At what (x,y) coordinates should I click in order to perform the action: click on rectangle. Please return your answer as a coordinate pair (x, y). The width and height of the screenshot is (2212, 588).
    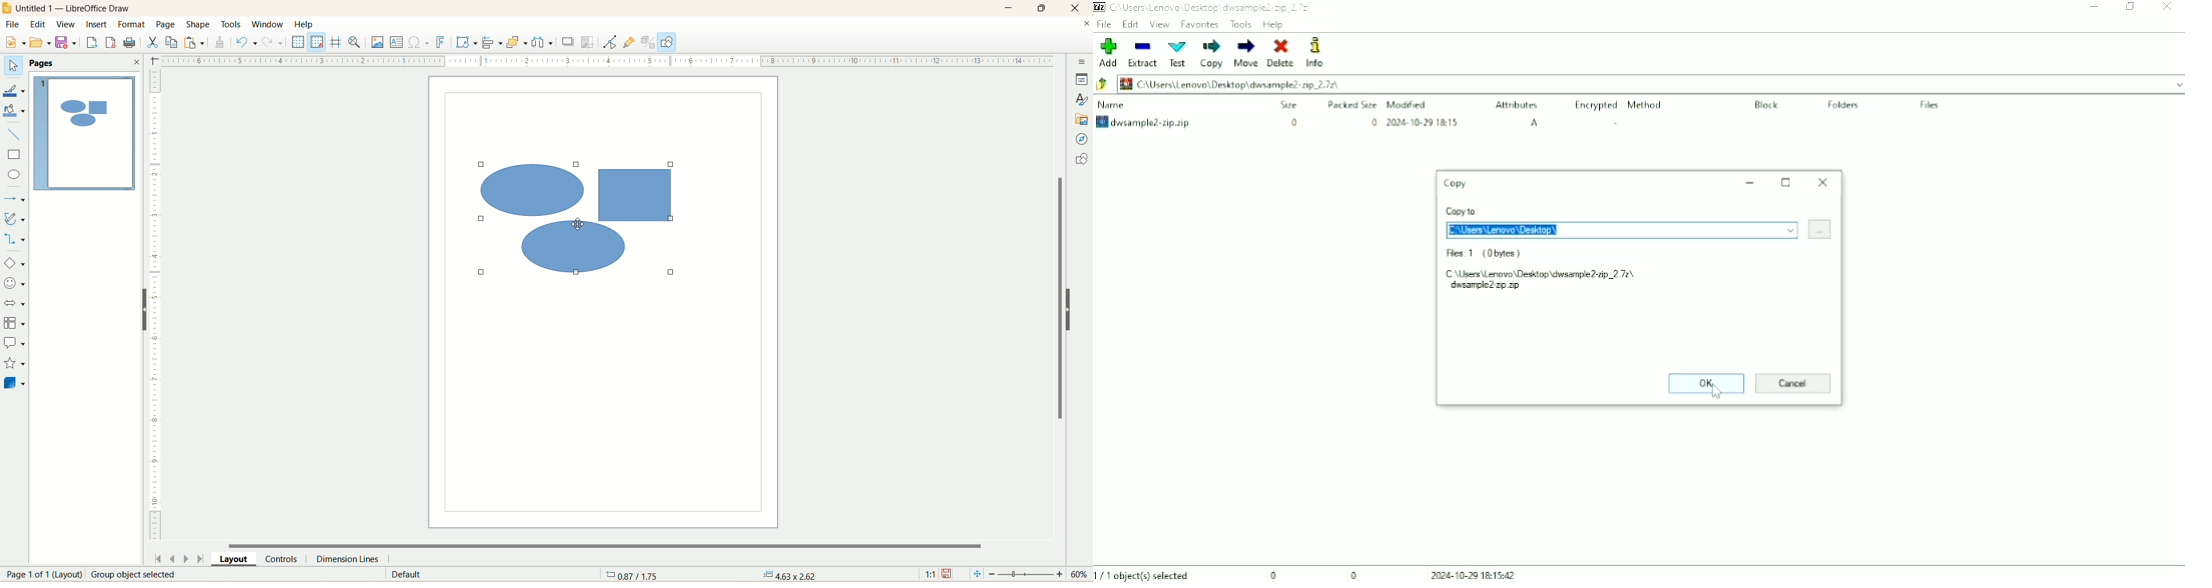
    Looking at the image, I should click on (15, 155).